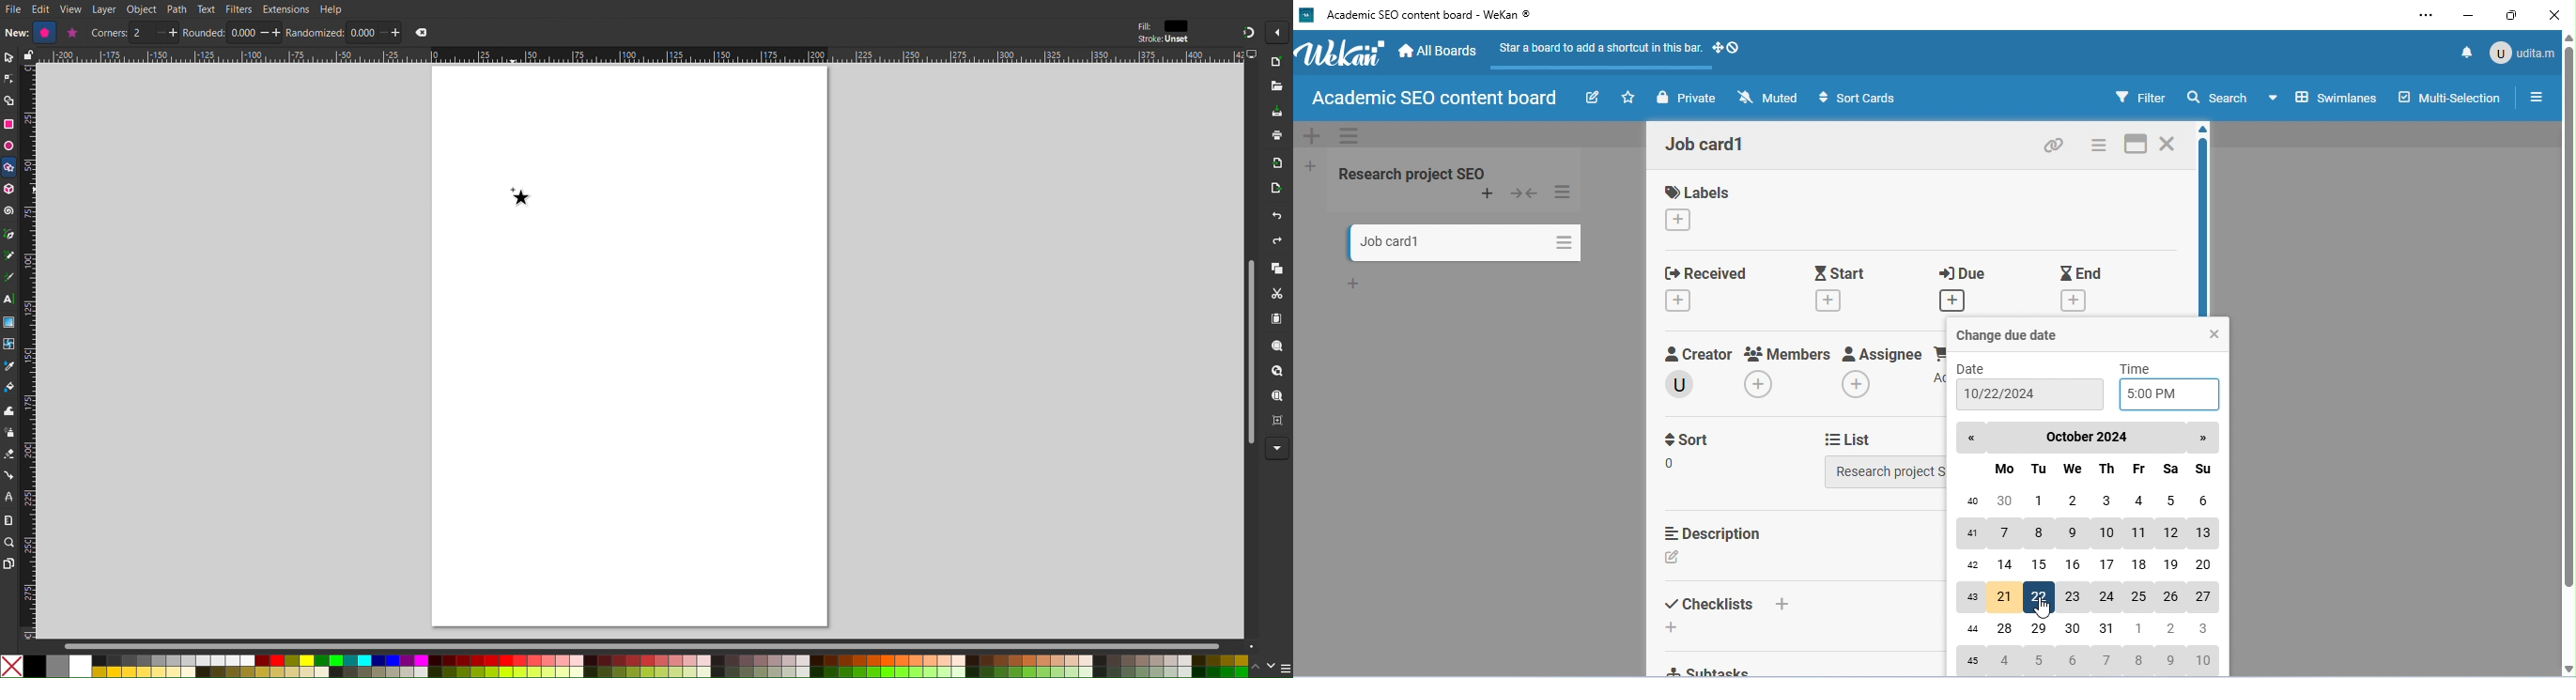 The width and height of the screenshot is (2576, 700). Describe the element at coordinates (1279, 373) in the screenshot. I see `Zoom Drawing` at that location.